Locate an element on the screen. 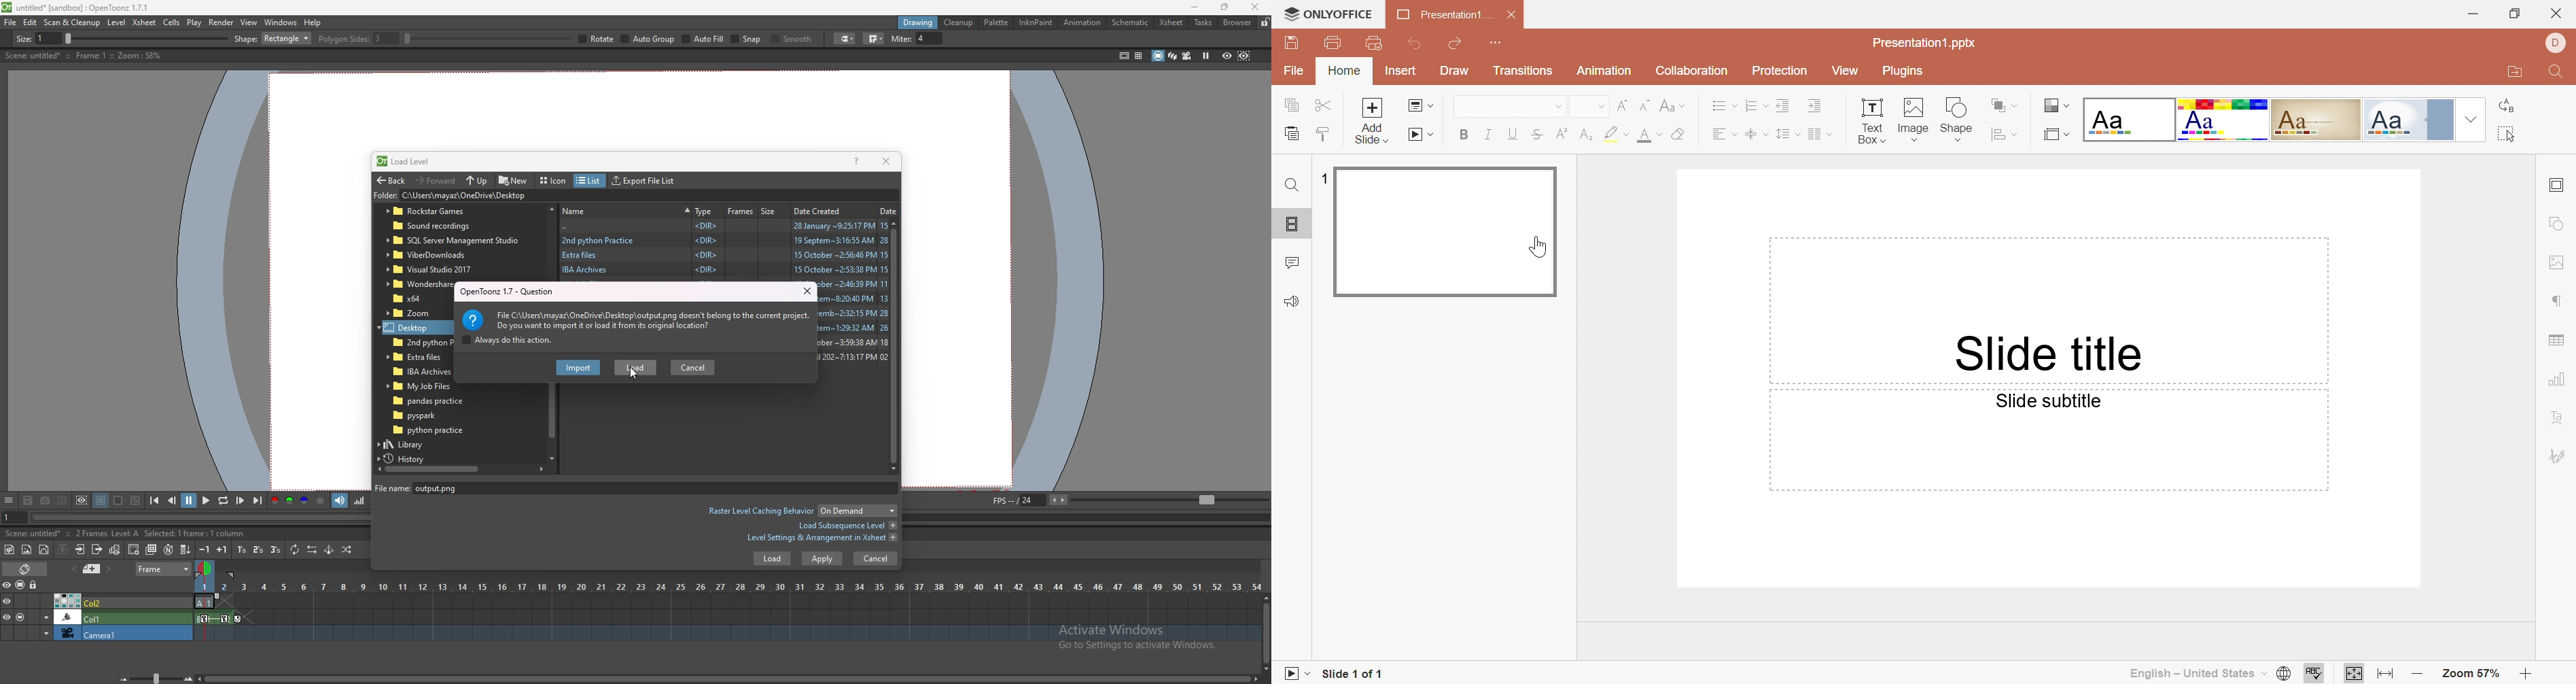 Image resolution: width=2576 pixels, height=700 pixels. Fit to slide is located at coordinates (2352, 672).